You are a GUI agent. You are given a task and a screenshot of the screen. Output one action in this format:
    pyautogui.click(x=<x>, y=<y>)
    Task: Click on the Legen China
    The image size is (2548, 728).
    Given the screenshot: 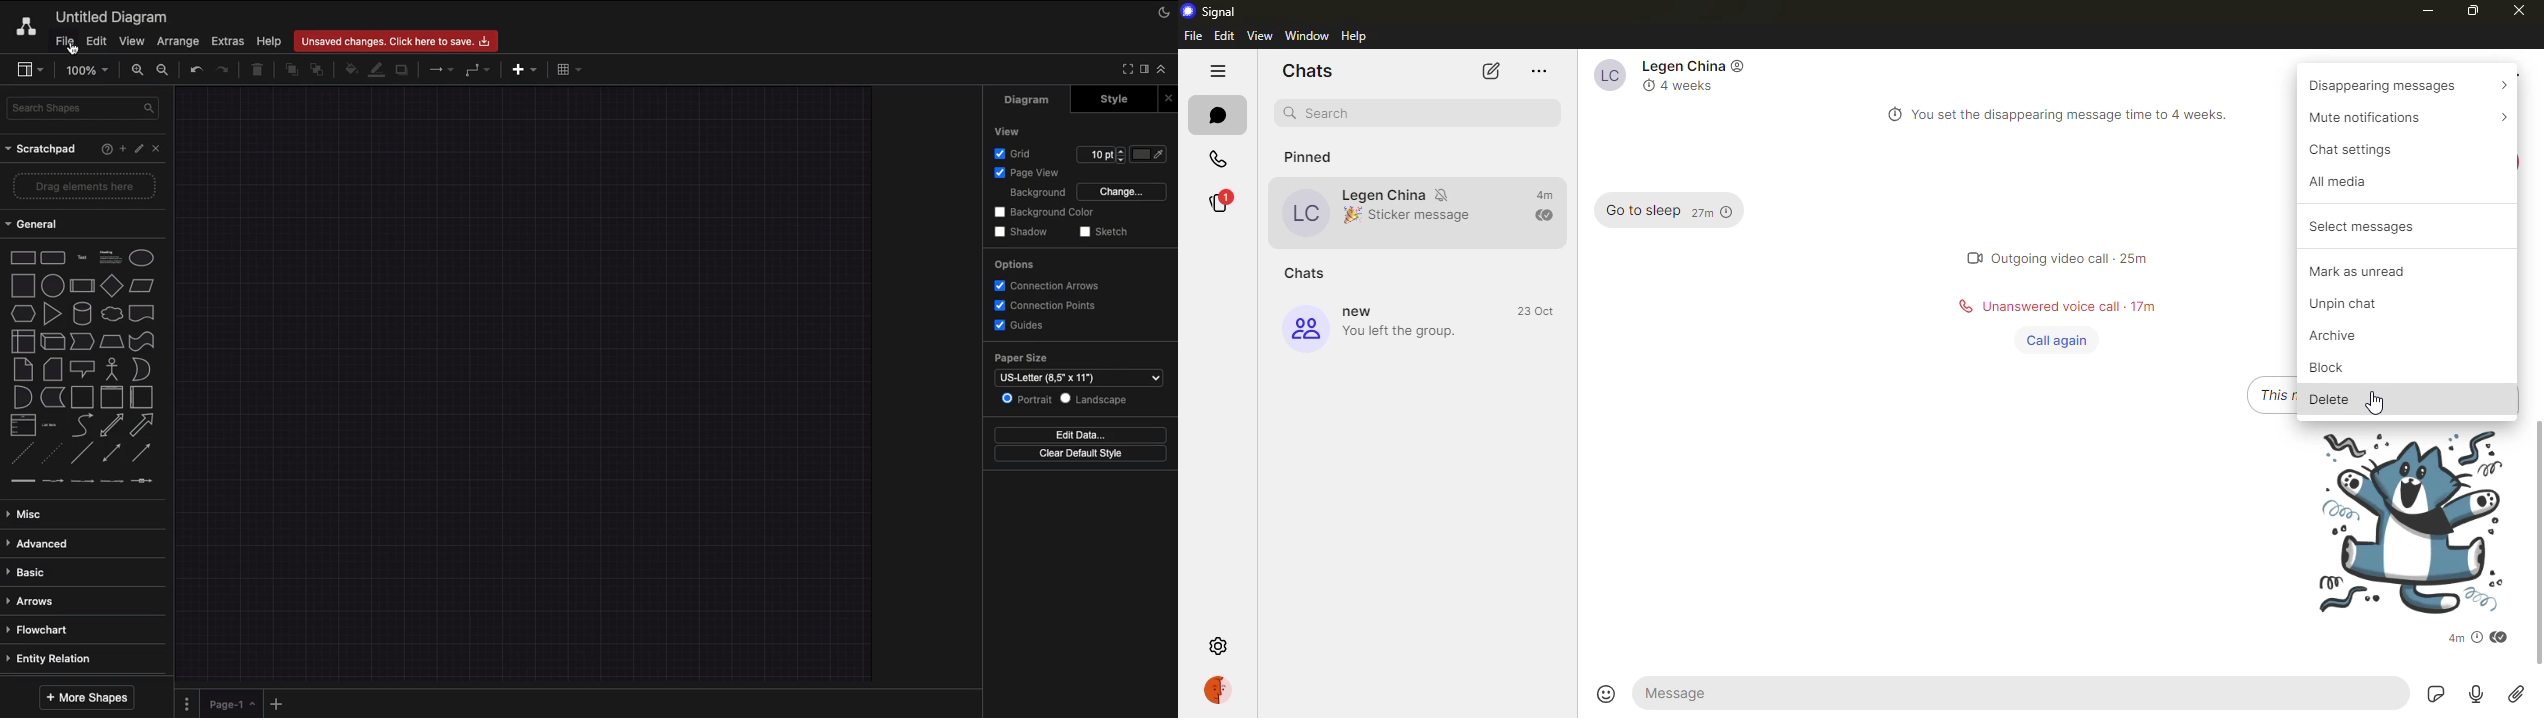 What is the action you would take?
    pyautogui.click(x=1679, y=66)
    